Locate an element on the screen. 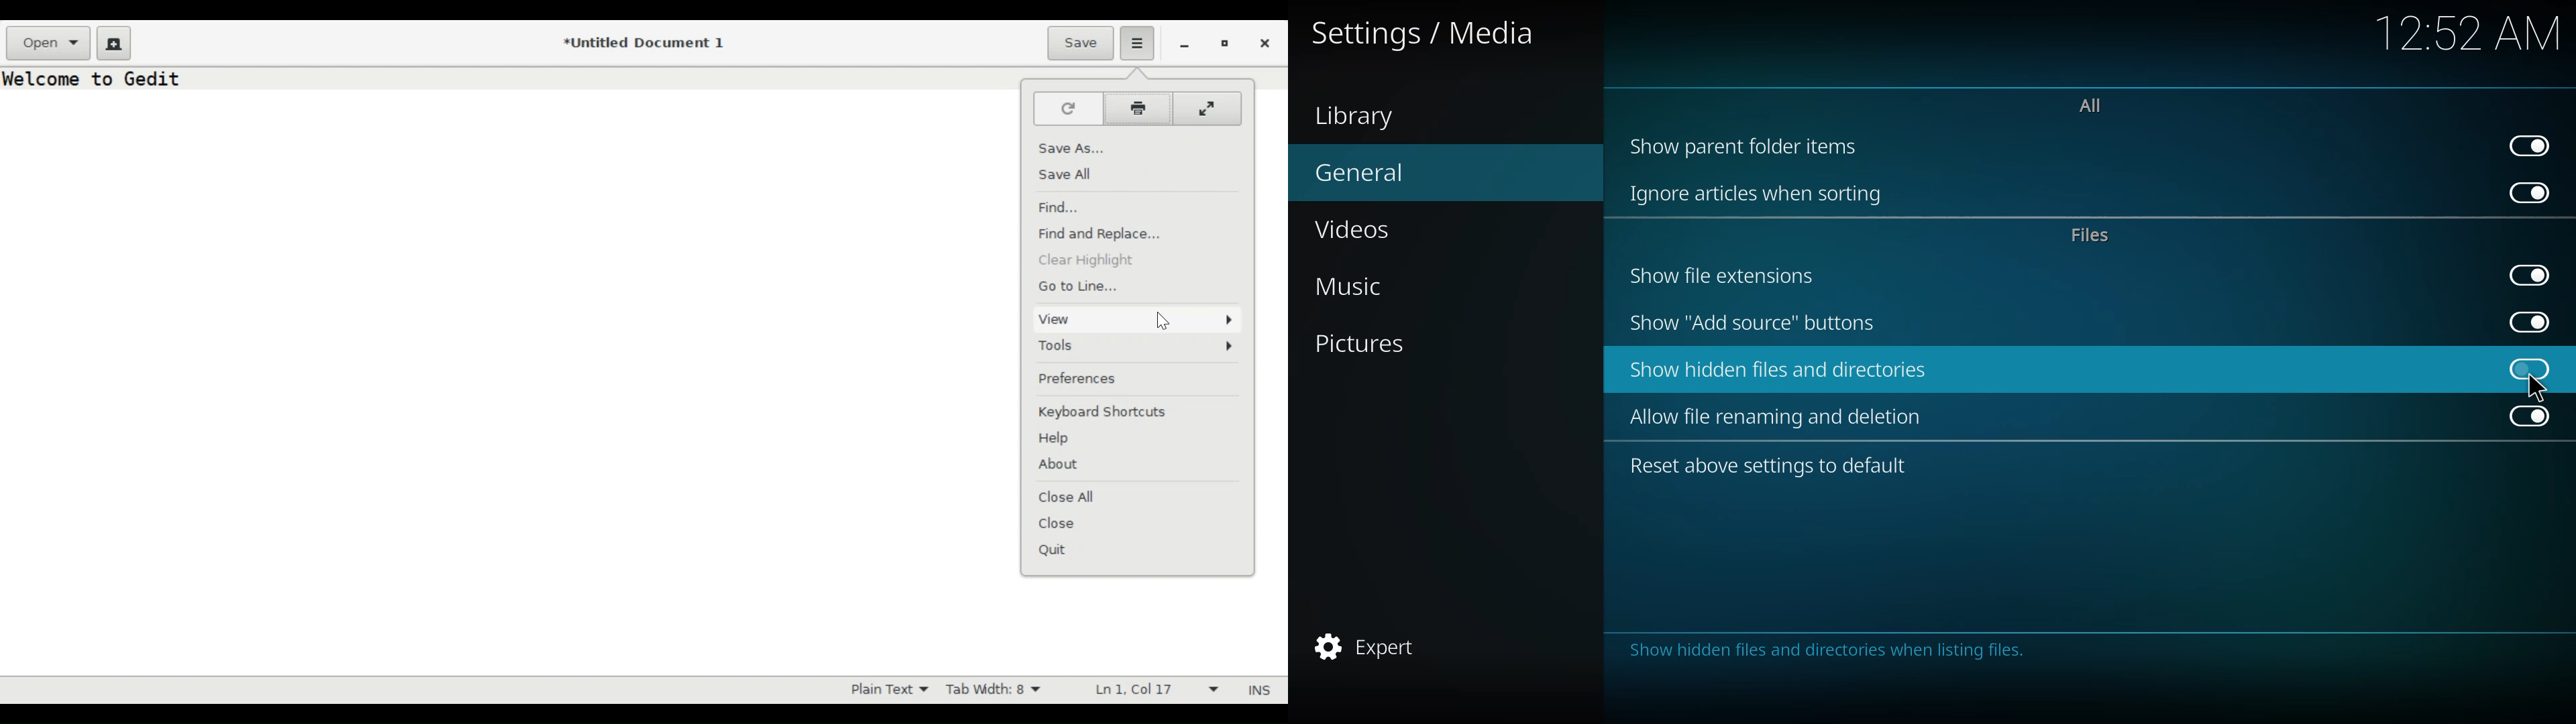 This screenshot has height=728, width=2576. videos is located at coordinates (1363, 230).